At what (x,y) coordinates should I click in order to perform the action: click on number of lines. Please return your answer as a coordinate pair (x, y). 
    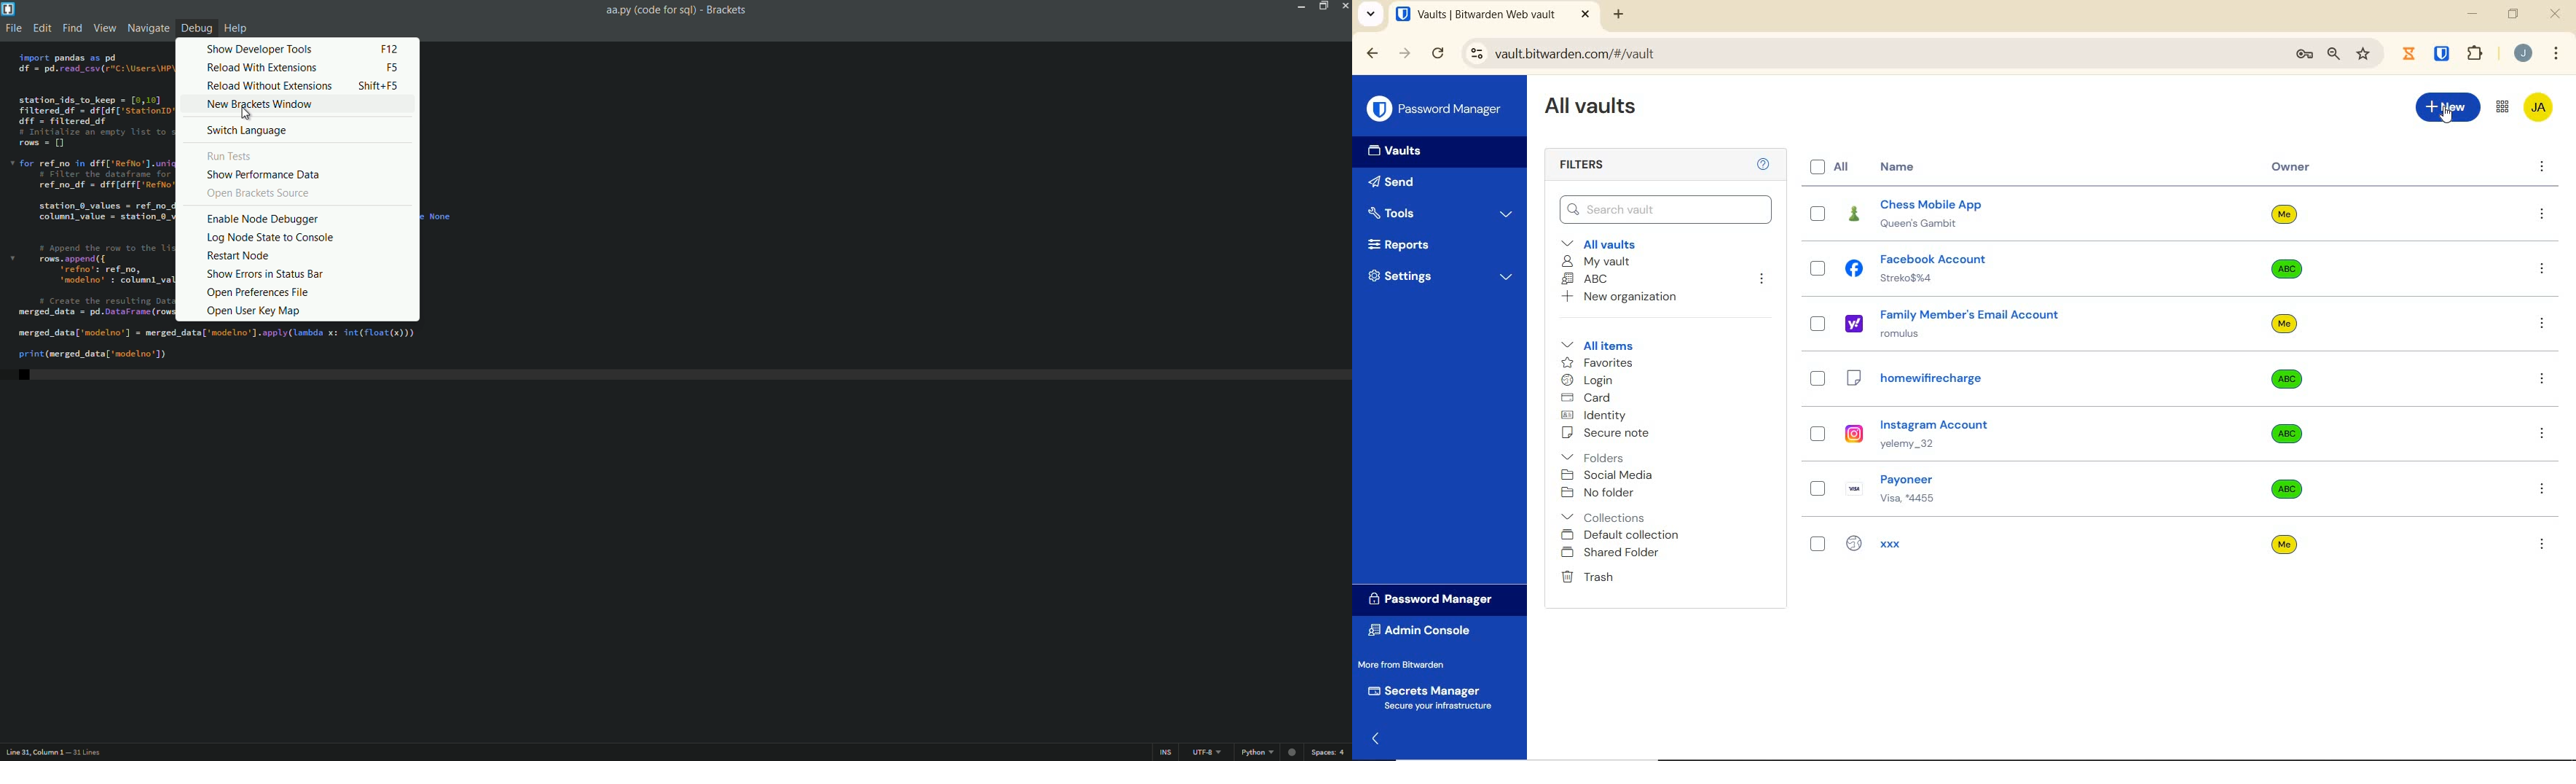
    Looking at the image, I should click on (85, 753).